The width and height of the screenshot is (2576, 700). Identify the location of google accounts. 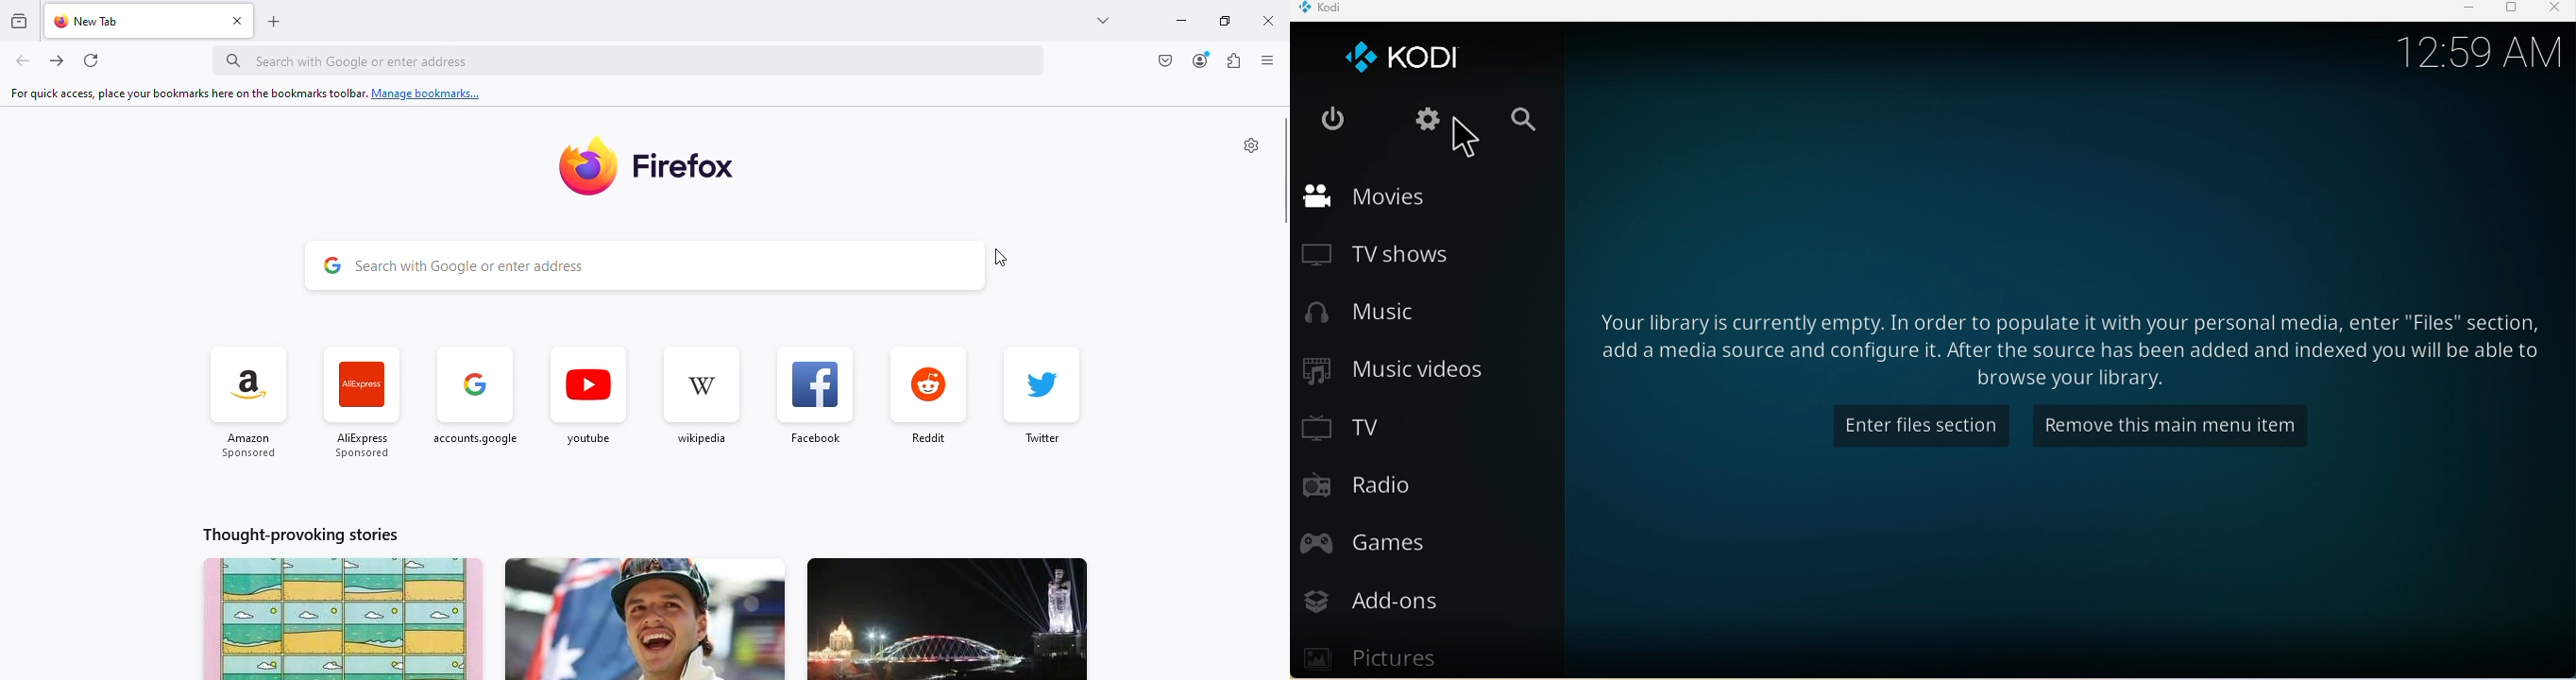
(476, 402).